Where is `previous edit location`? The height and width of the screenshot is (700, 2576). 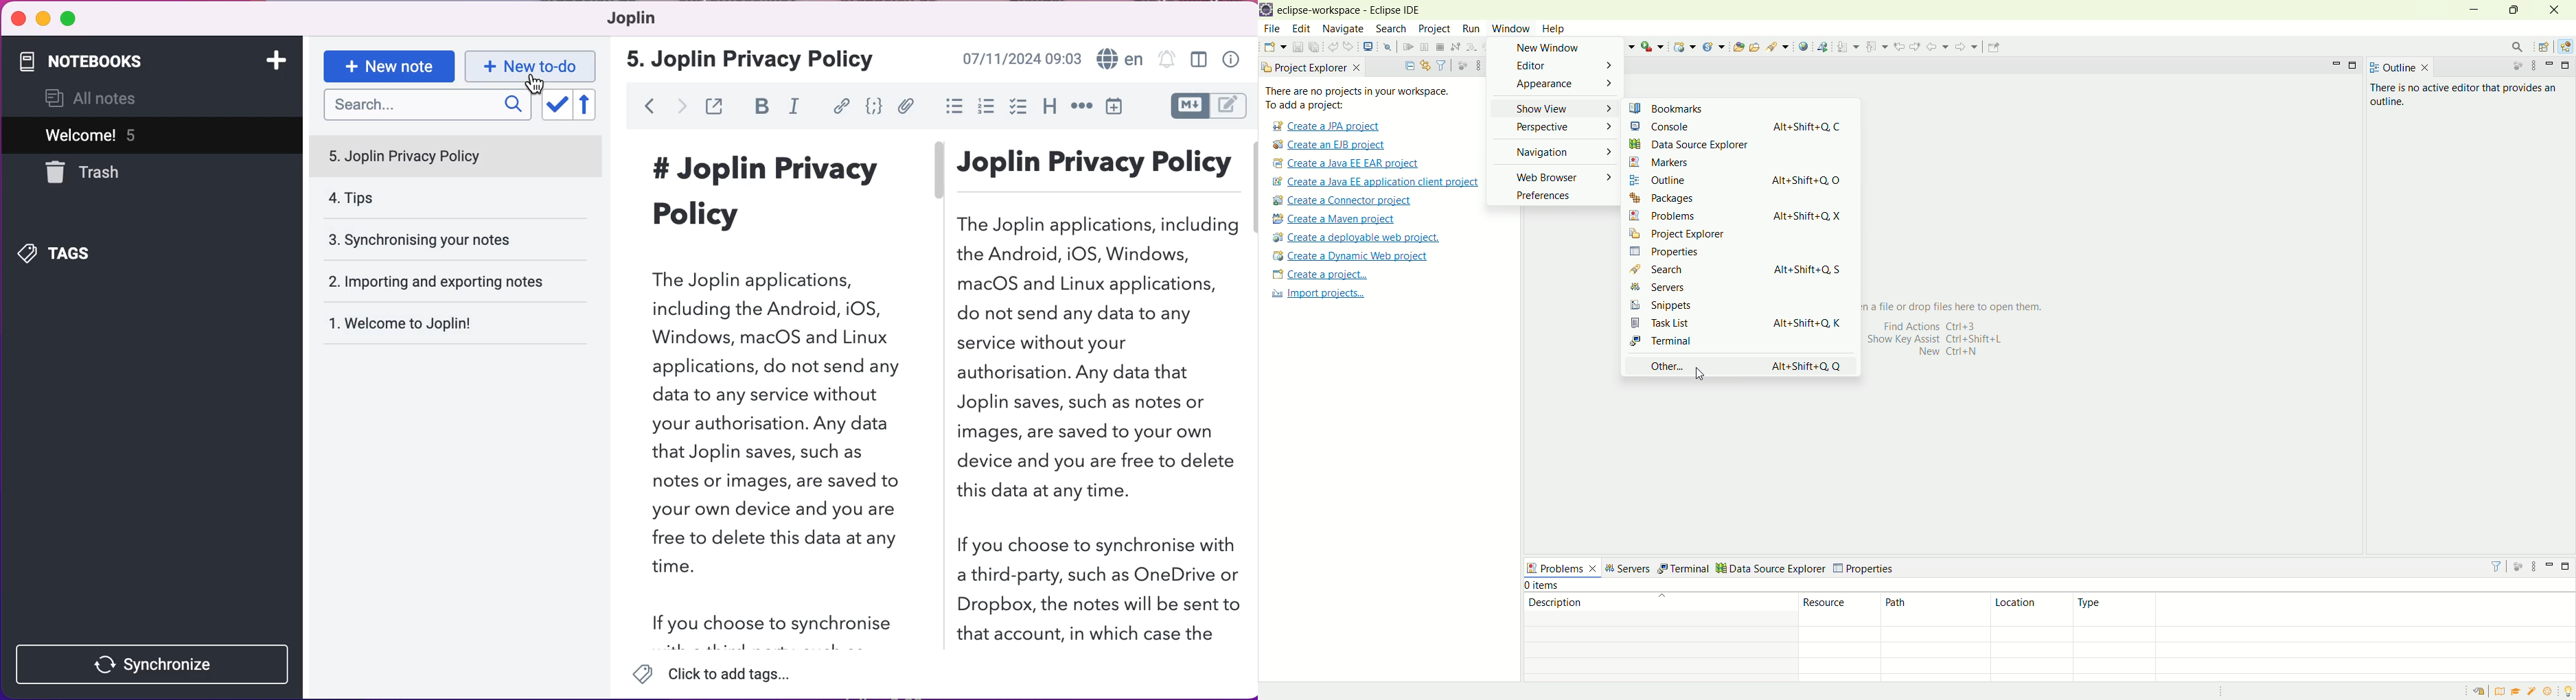 previous edit location is located at coordinates (1899, 45).